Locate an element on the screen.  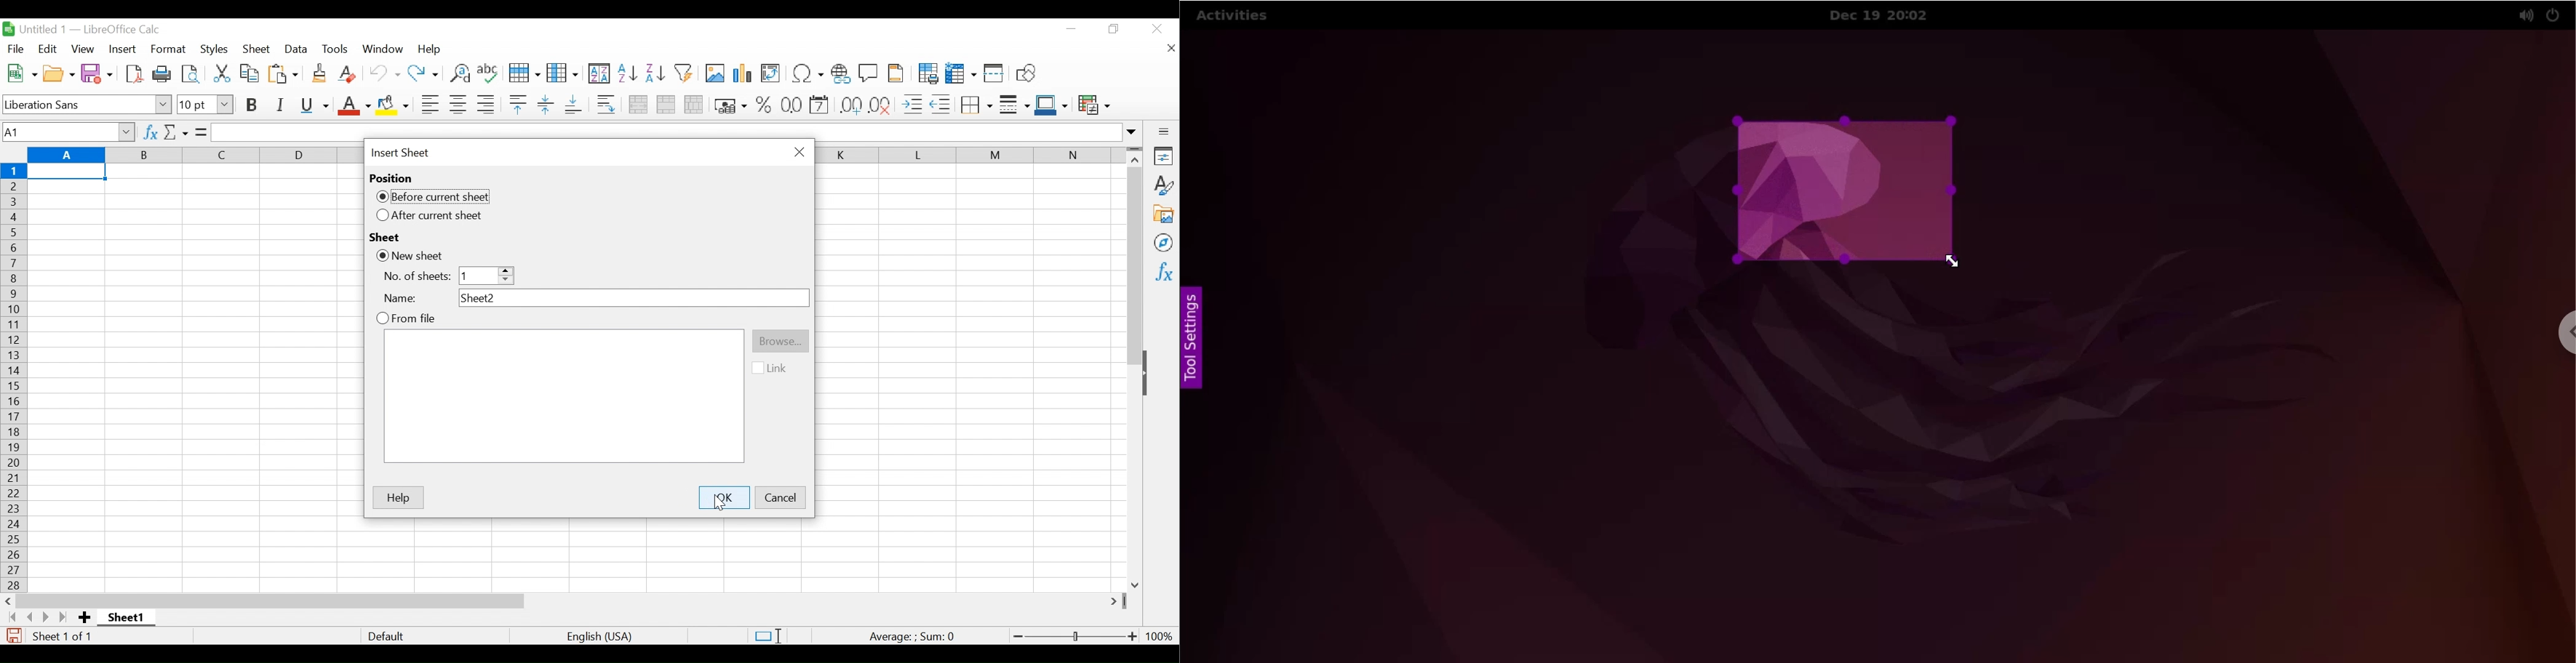
Spelling is located at coordinates (487, 74).